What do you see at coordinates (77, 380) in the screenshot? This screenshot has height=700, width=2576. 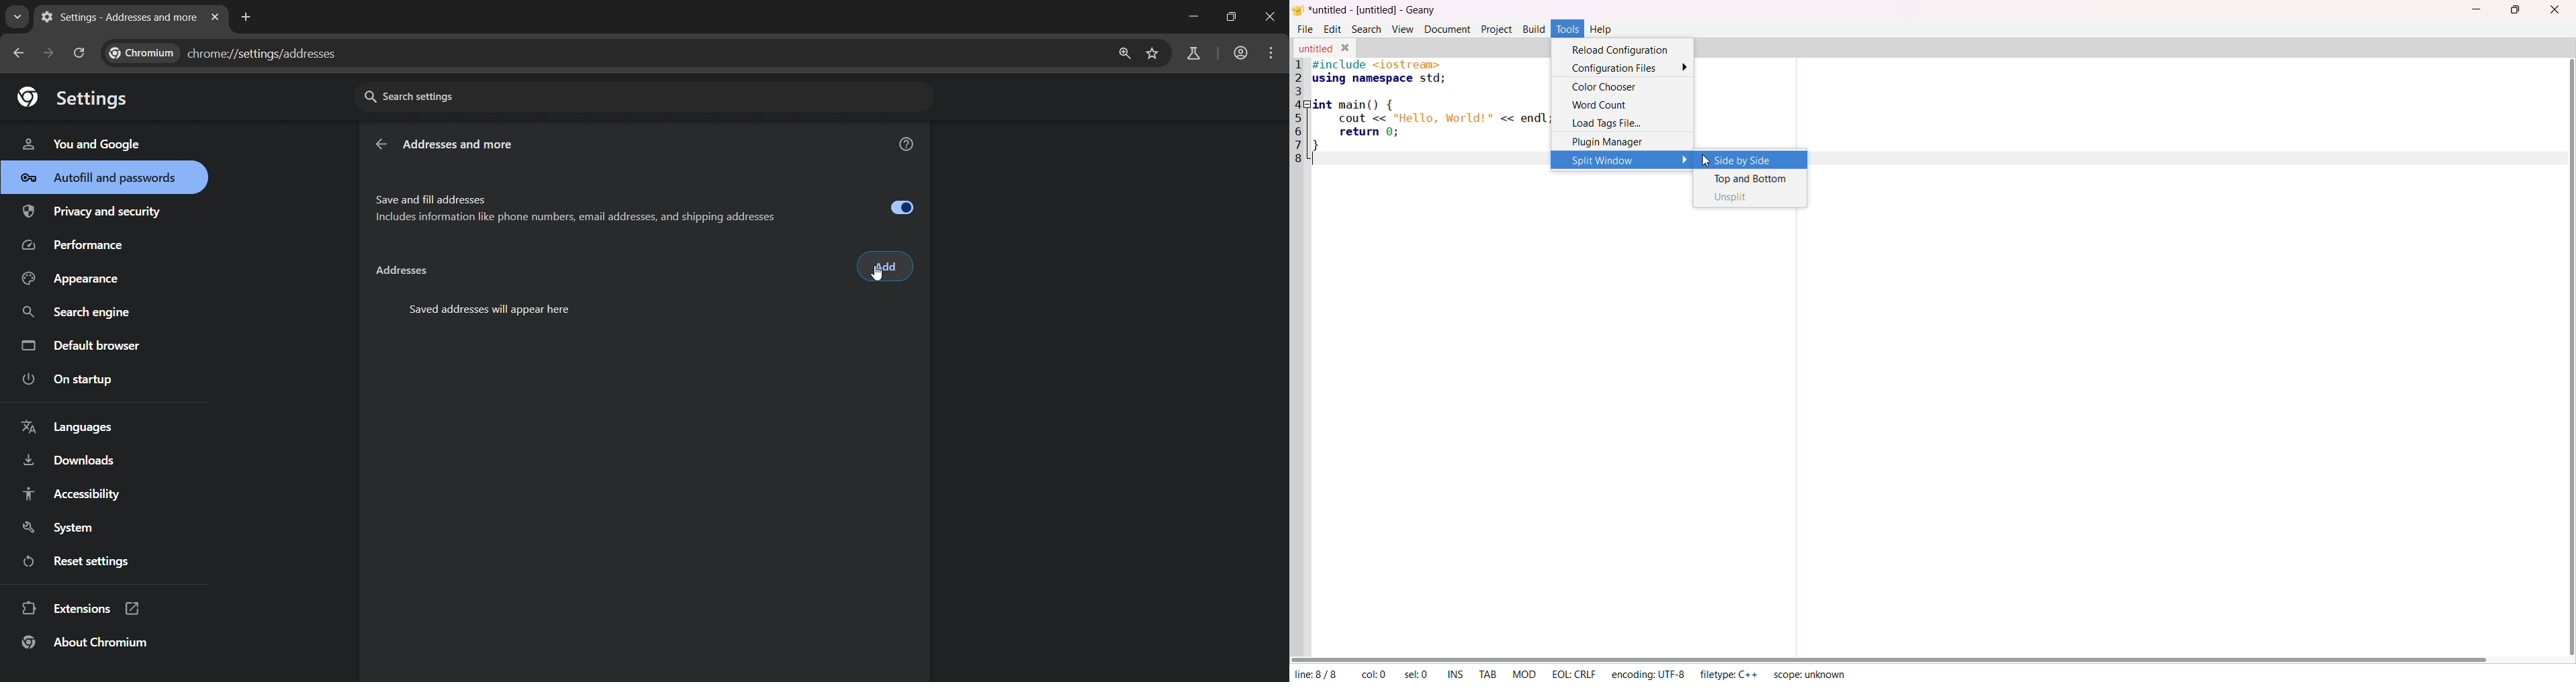 I see `on startup` at bounding box center [77, 380].